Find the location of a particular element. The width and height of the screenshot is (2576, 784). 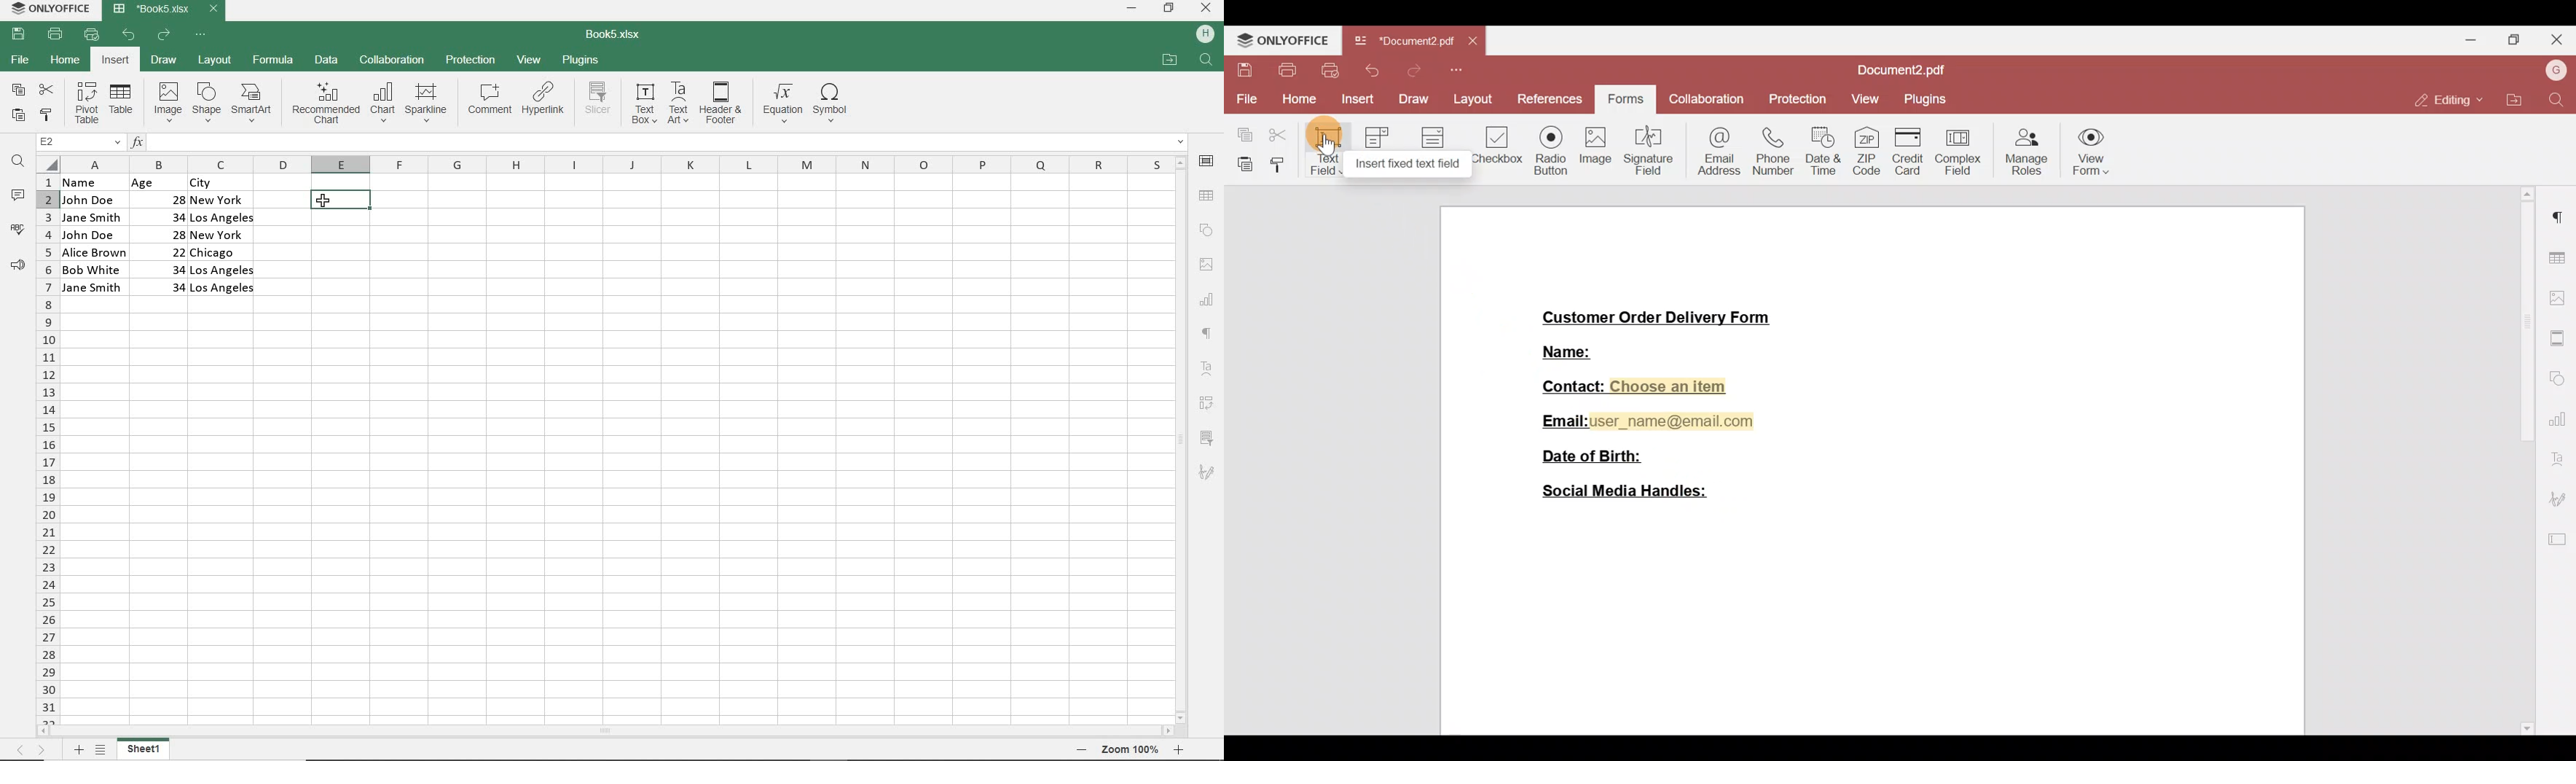

SHAPE is located at coordinates (208, 102).